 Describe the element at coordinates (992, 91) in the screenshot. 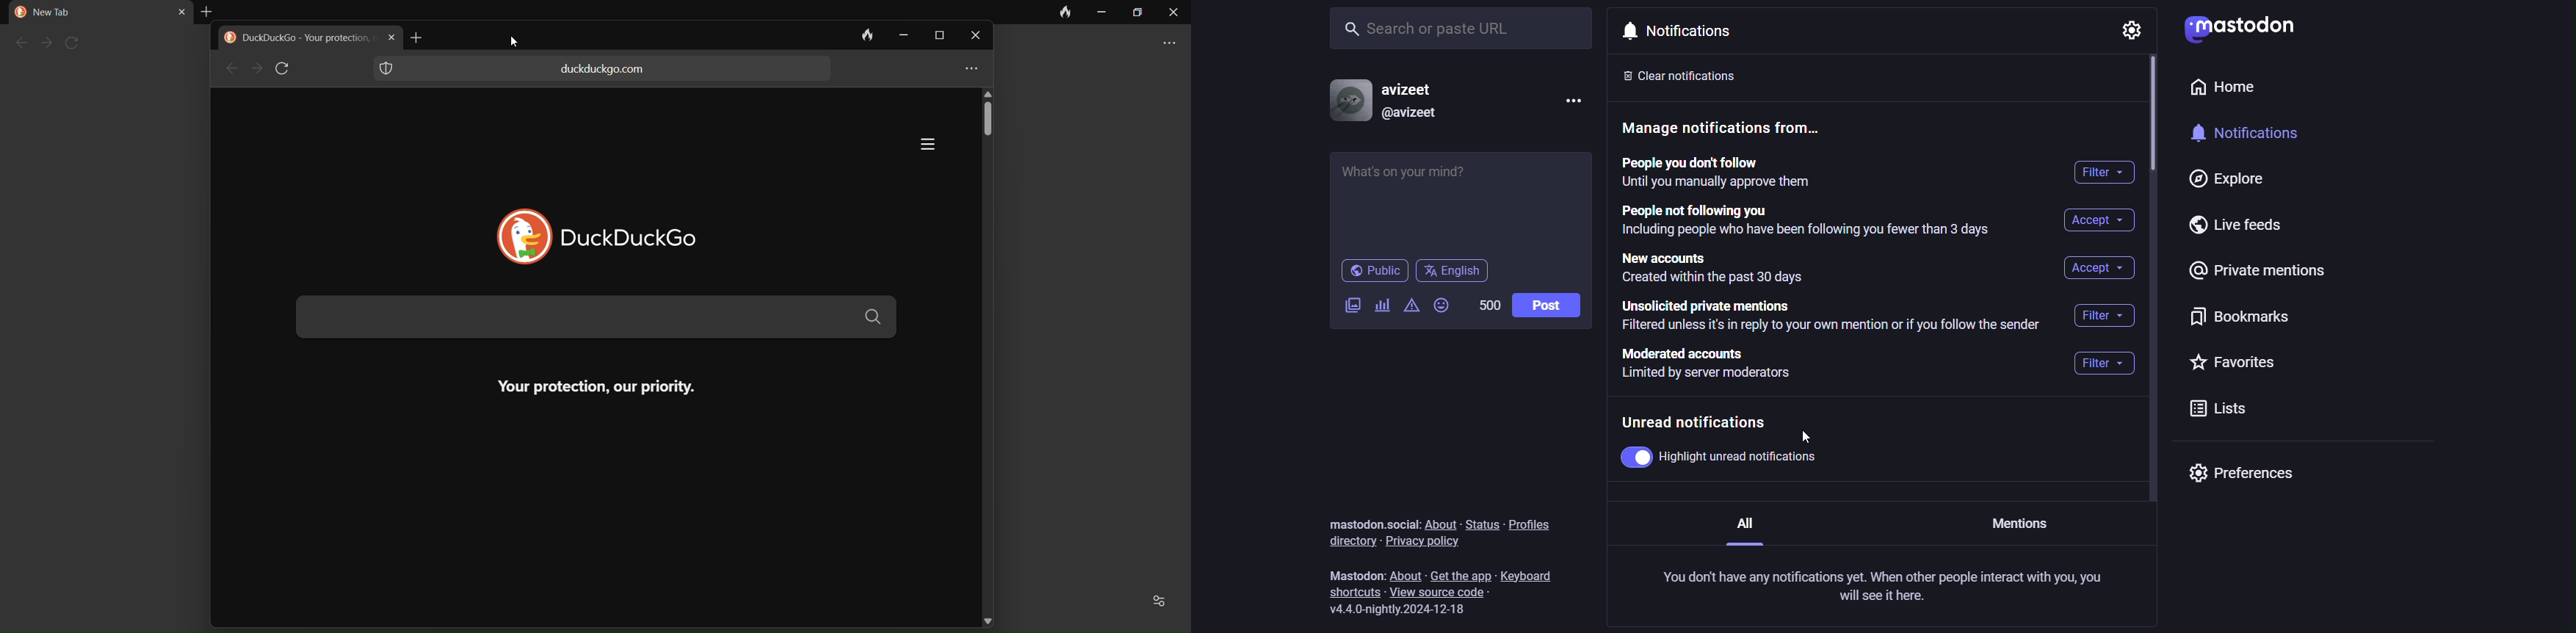

I see `up` at that location.